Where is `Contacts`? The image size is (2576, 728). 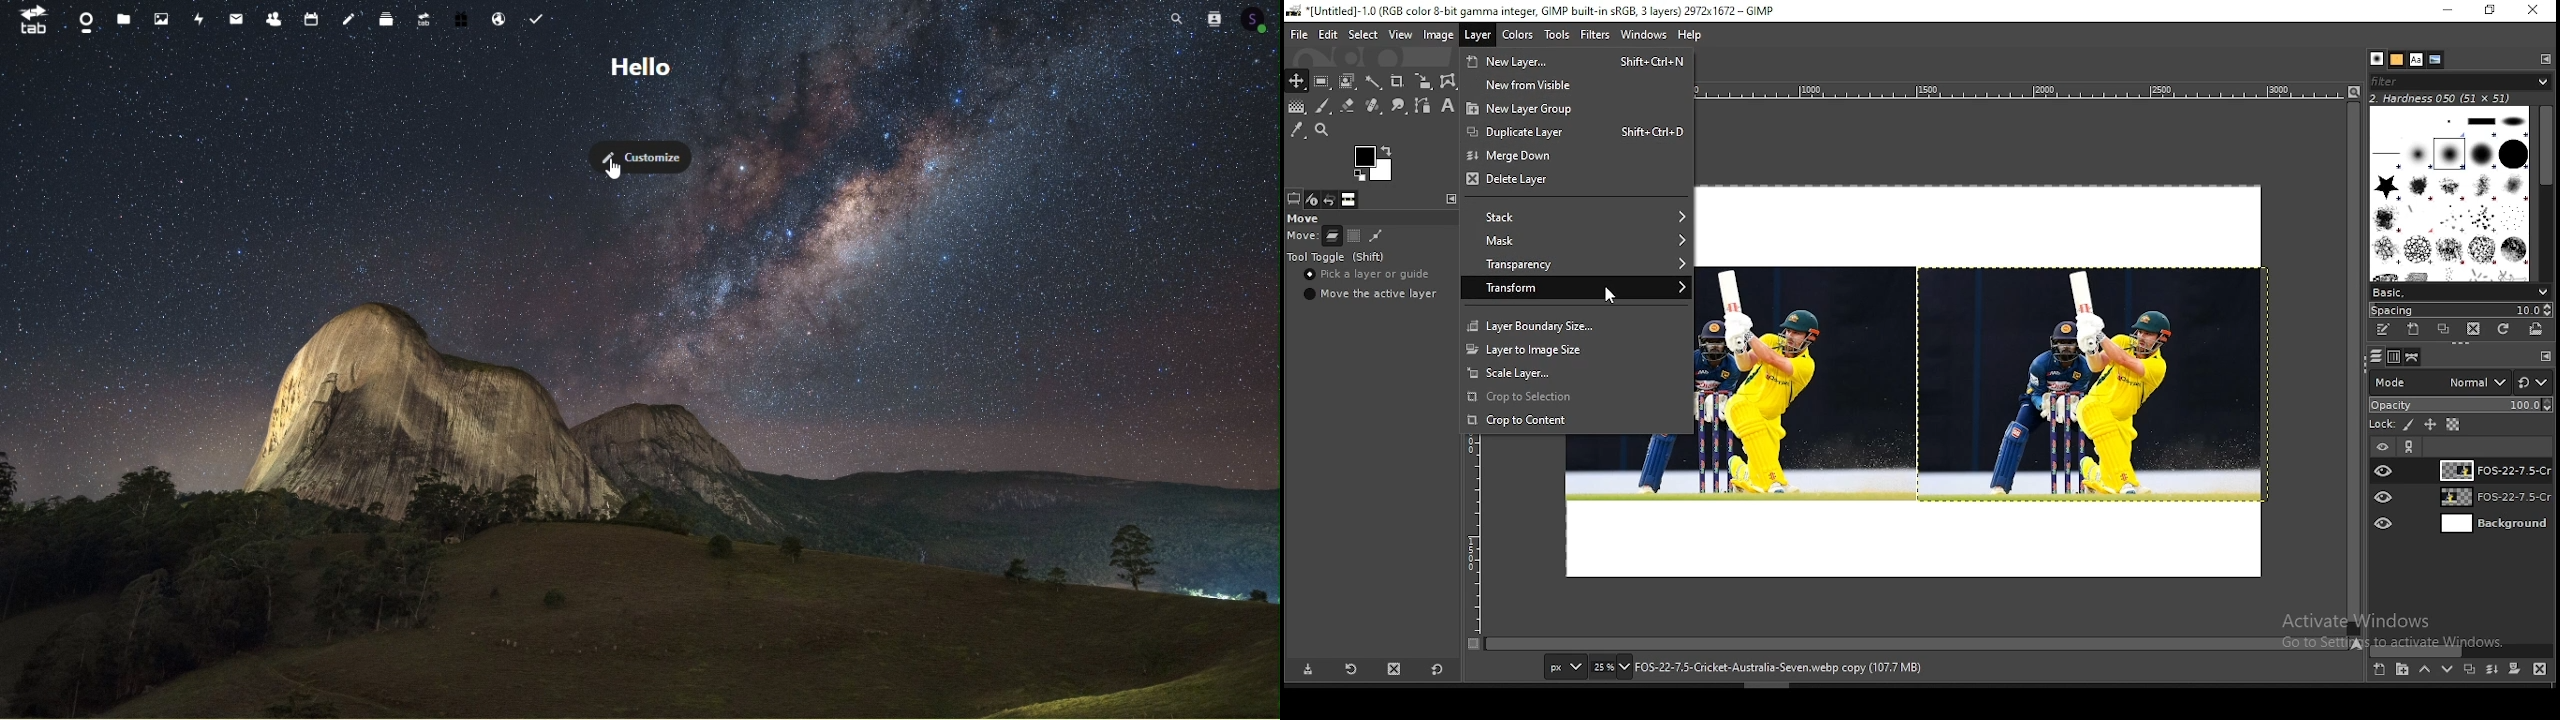
Contacts is located at coordinates (275, 15).